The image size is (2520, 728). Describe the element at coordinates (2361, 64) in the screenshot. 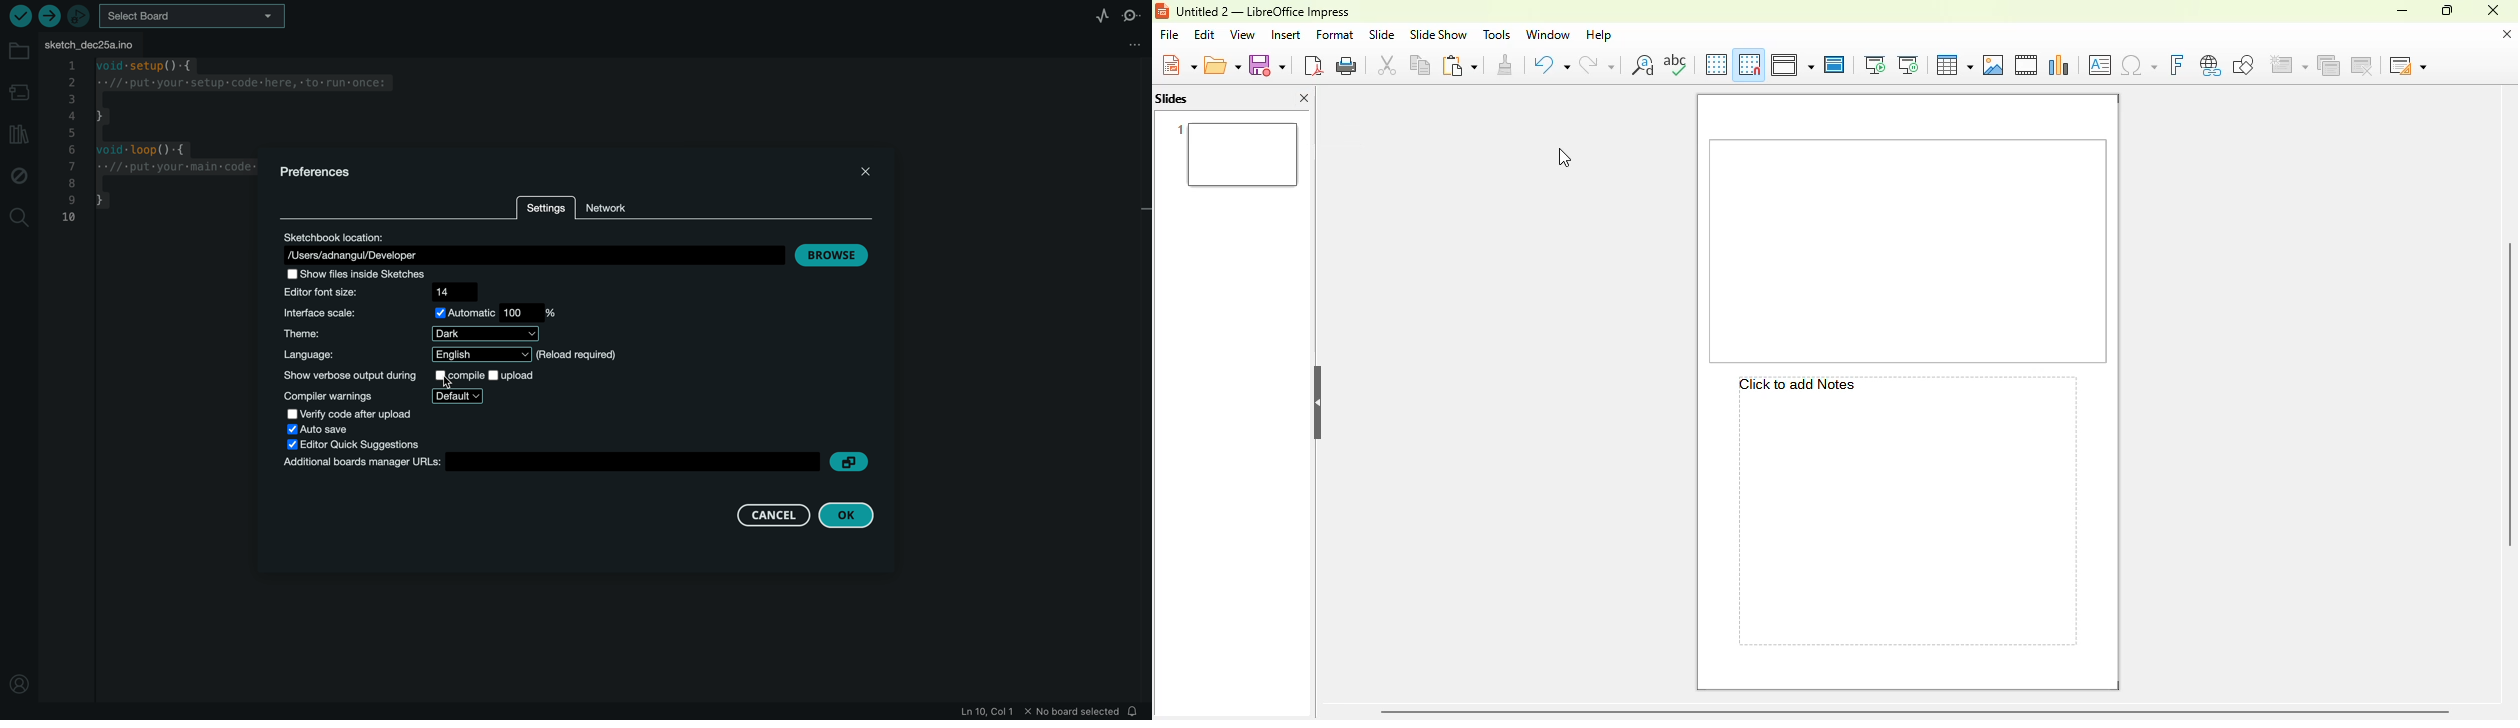

I see `delete slide` at that location.